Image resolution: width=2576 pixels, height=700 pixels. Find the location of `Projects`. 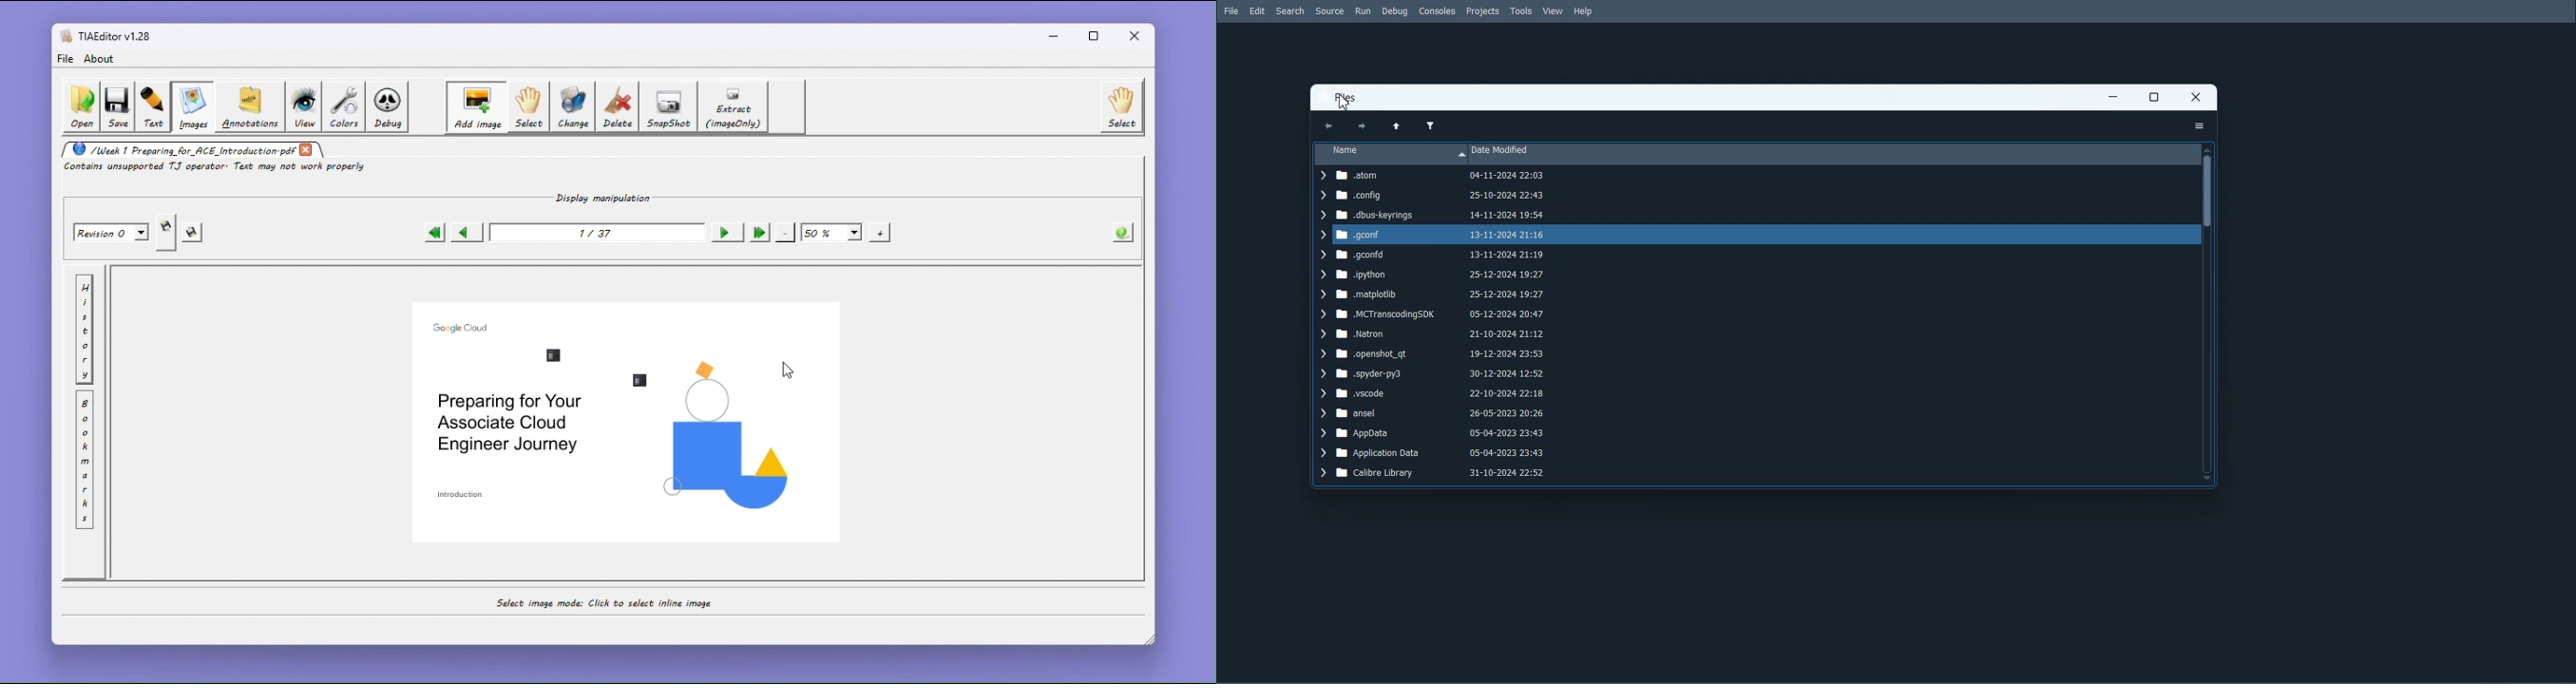

Projects is located at coordinates (1483, 11).